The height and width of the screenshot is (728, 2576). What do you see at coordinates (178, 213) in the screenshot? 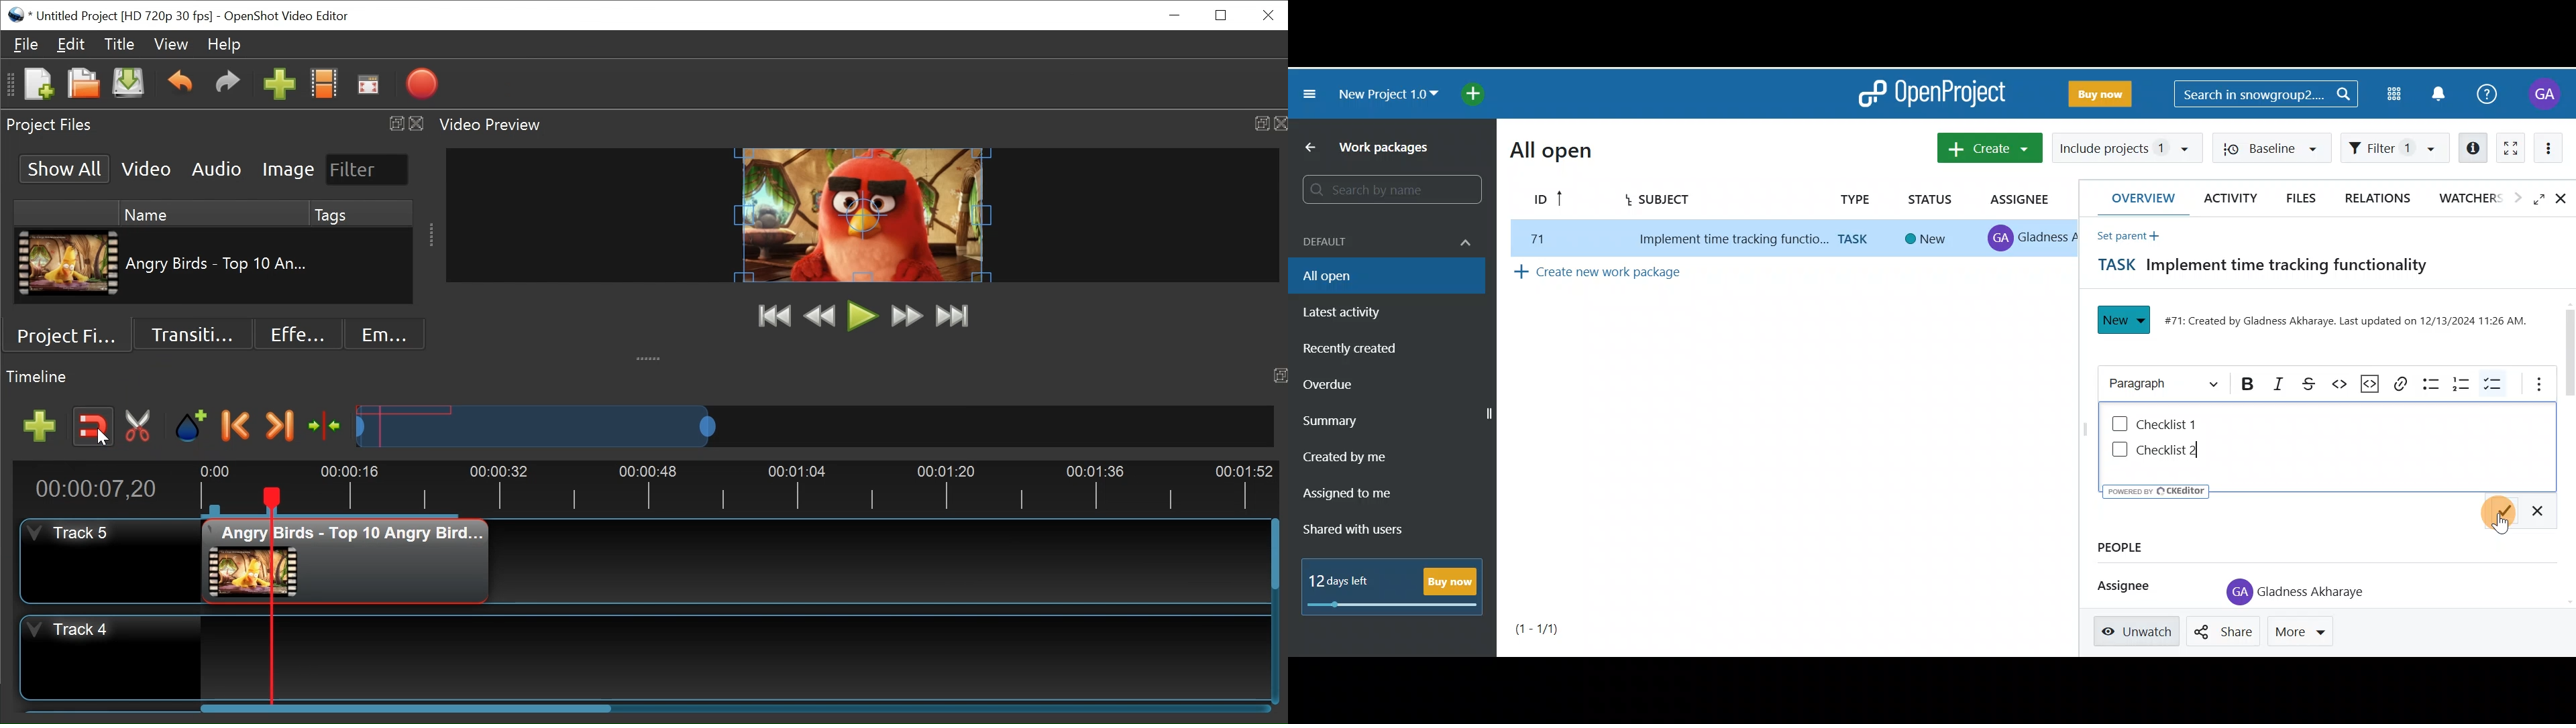
I see `` at bounding box center [178, 213].